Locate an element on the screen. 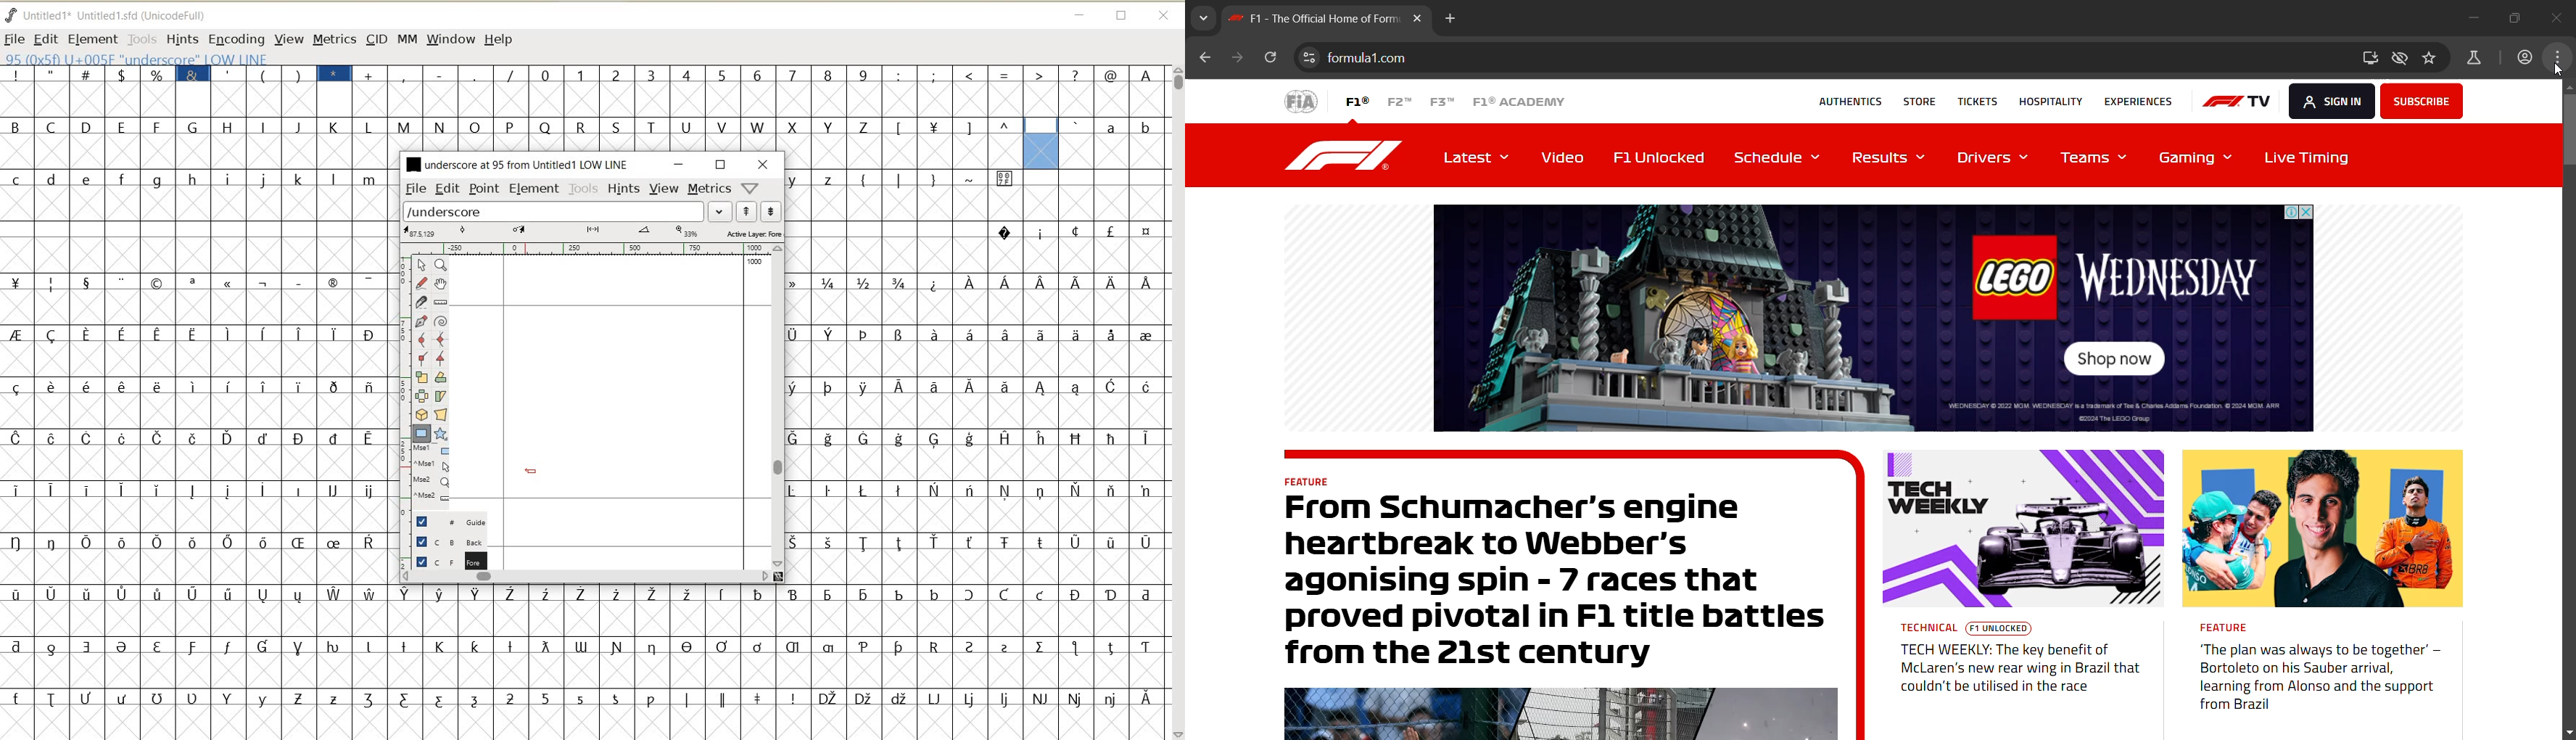 This screenshot has height=756, width=2576. CLOSE is located at coordinates (1165, 17).